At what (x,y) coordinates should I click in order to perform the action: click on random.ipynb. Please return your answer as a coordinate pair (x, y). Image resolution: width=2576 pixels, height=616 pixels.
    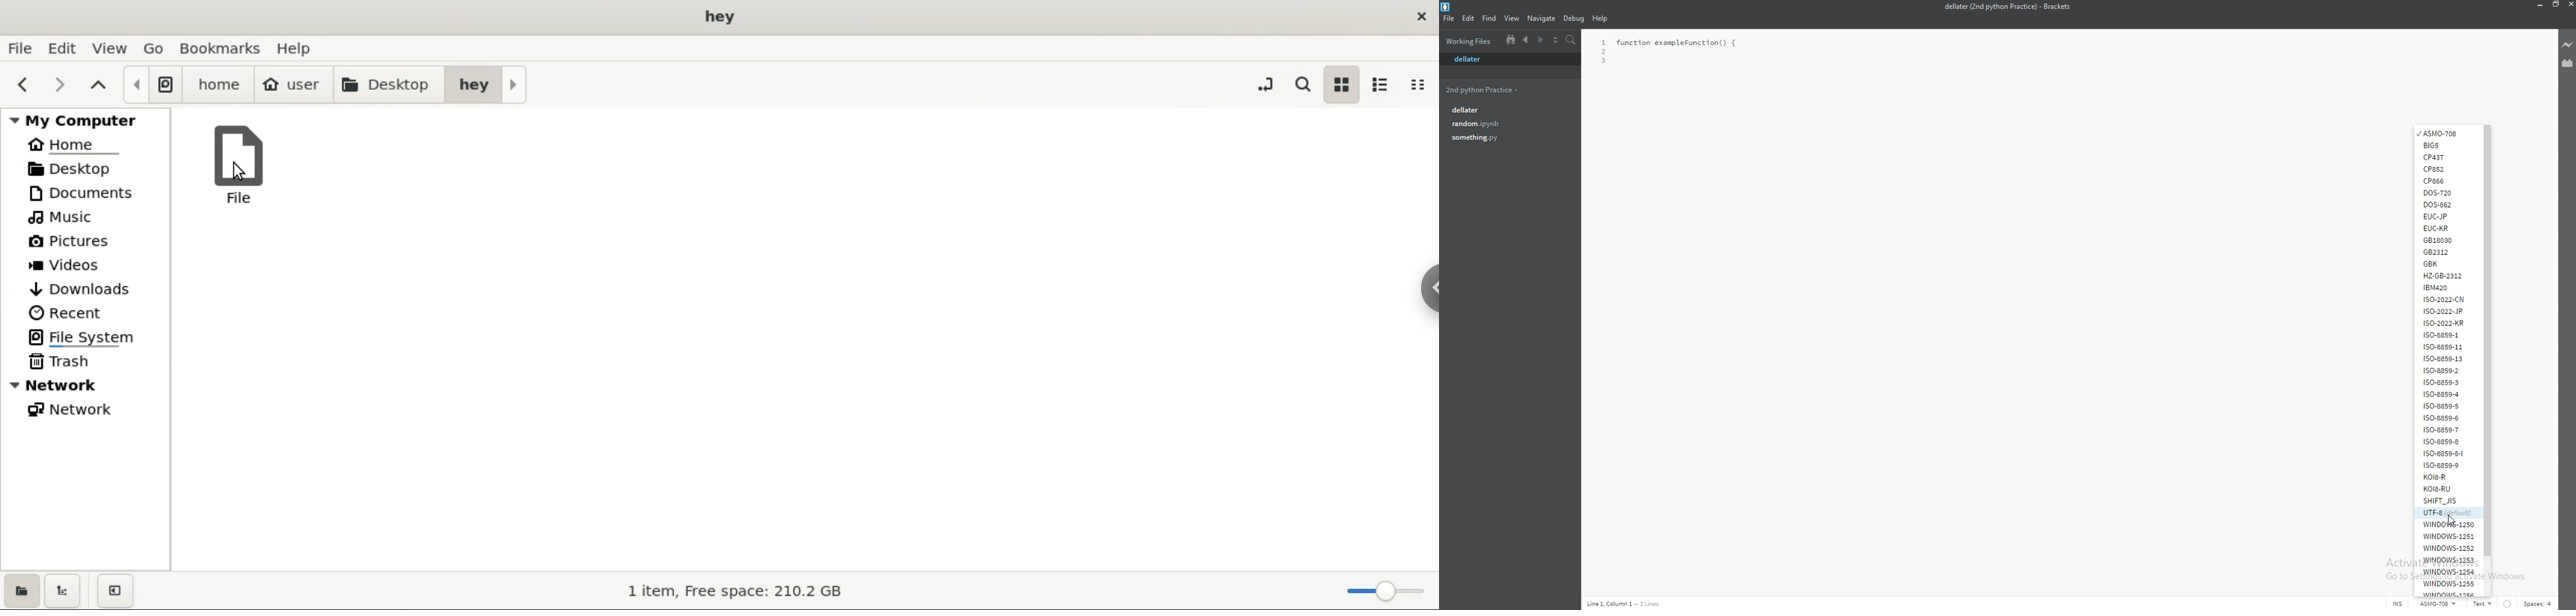
    Looking at the image, I should click on (1505, 124).